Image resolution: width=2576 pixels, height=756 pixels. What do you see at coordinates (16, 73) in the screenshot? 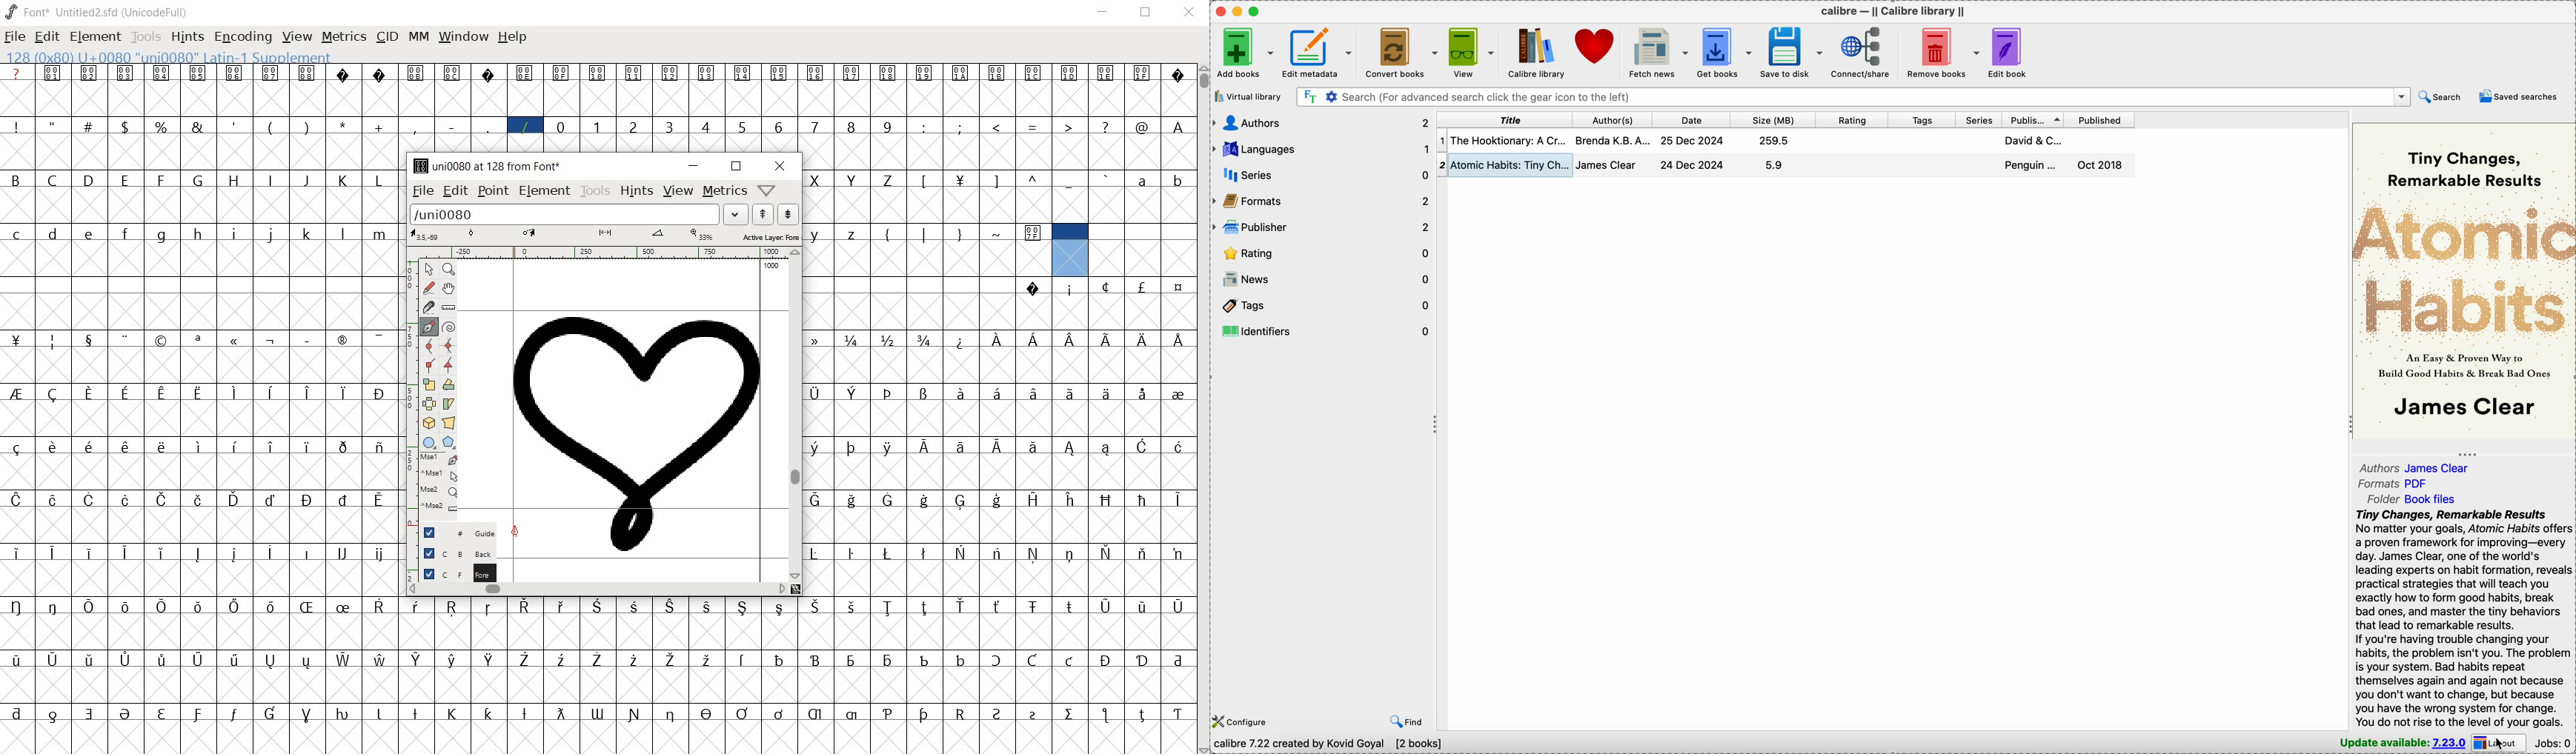
I see `Glyph` at bounding box center [16, 73].